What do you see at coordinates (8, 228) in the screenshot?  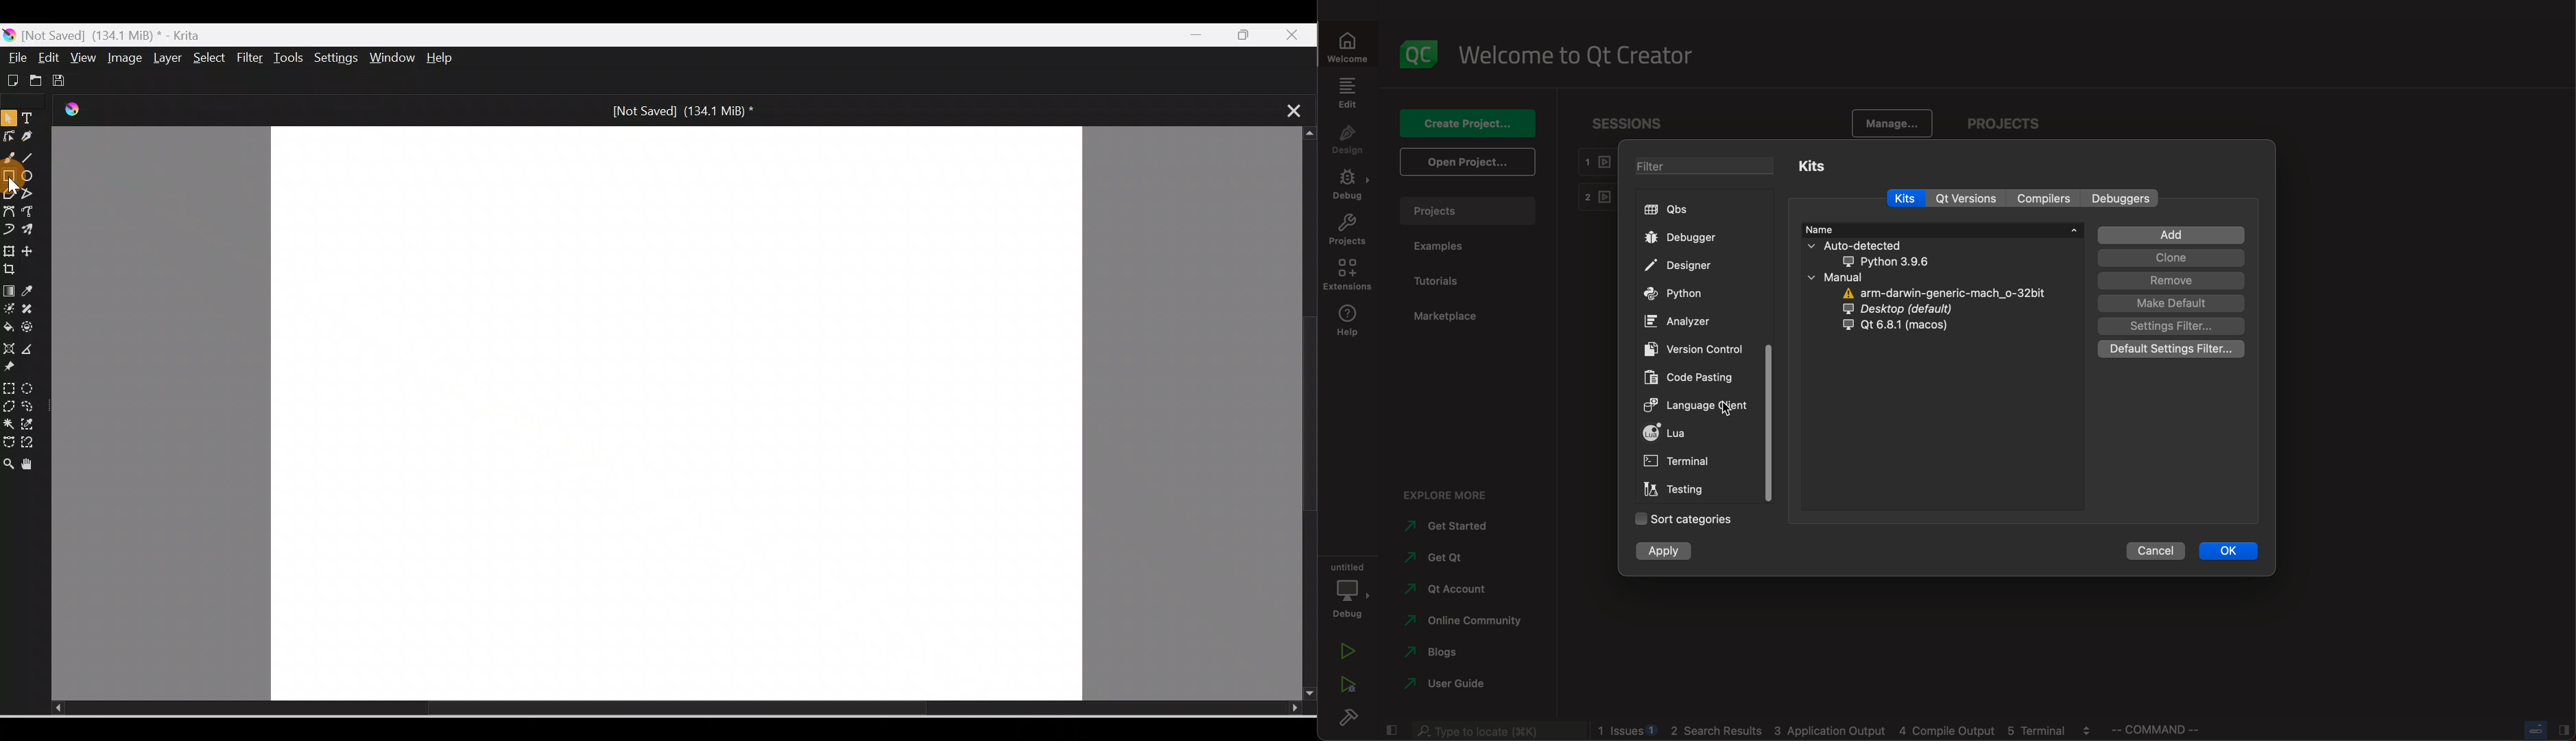 I see `Dynamic brush tool` at bounding box center [8, 228].